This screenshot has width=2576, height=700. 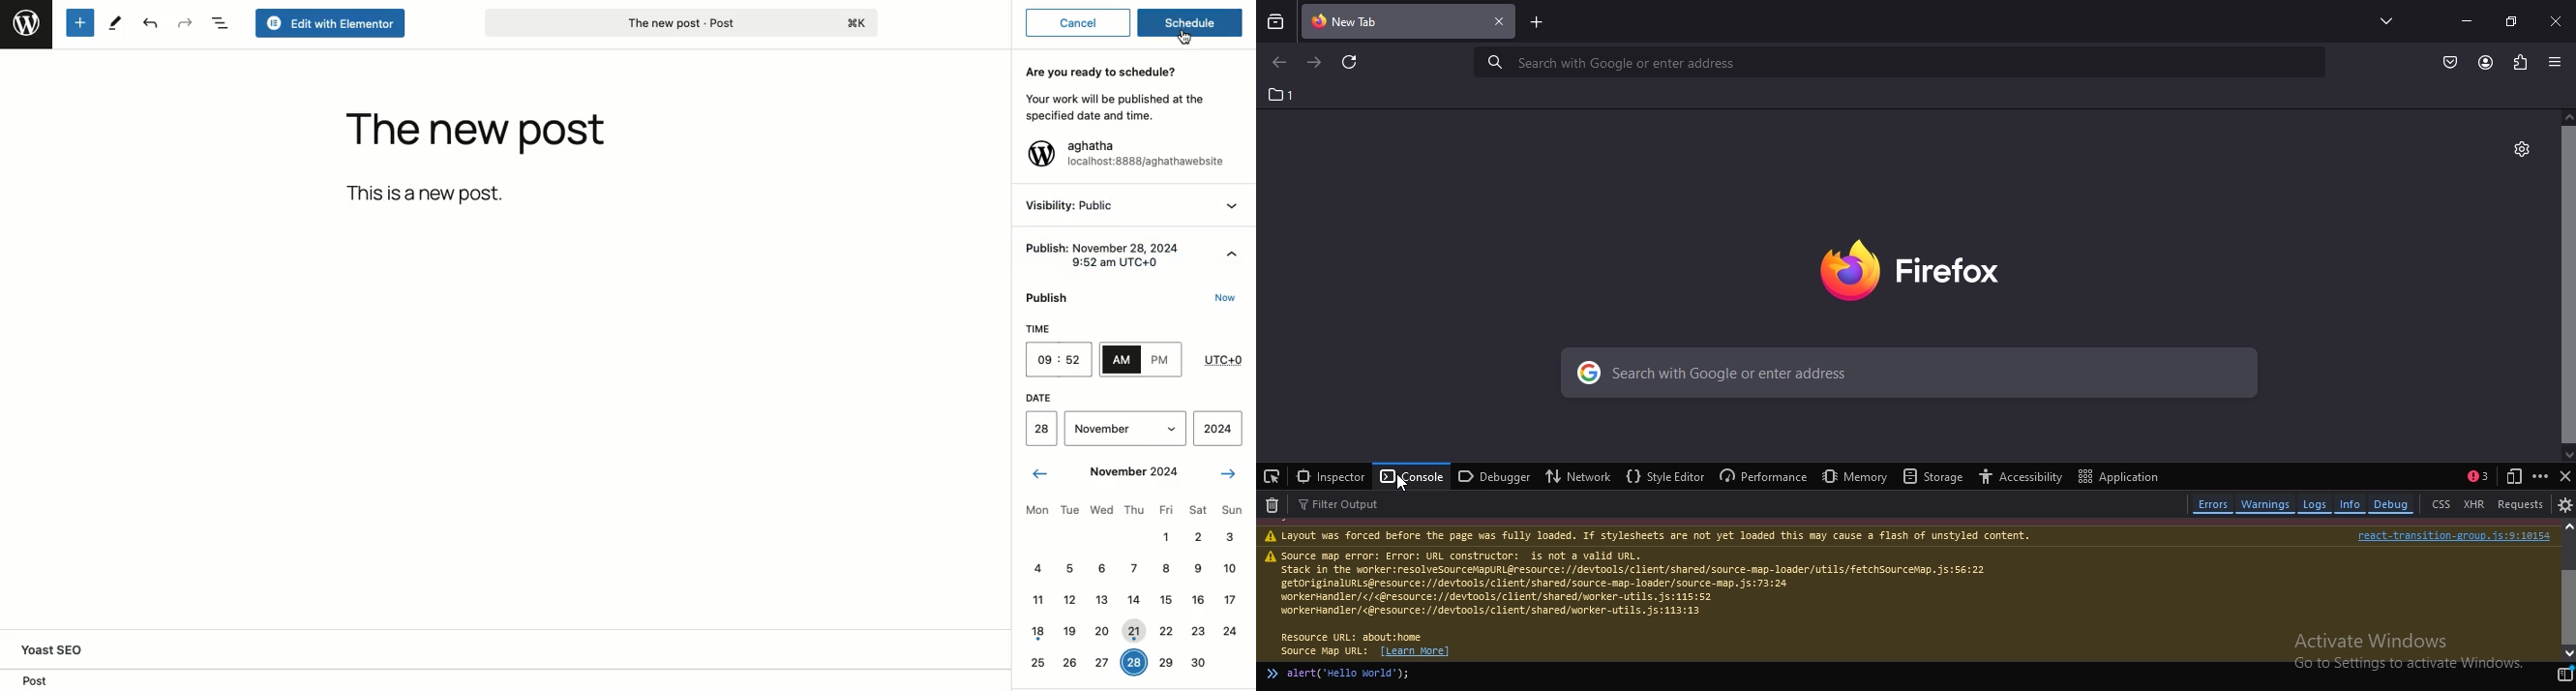 I want to click on 09:52, so click(x=1059, y=361).